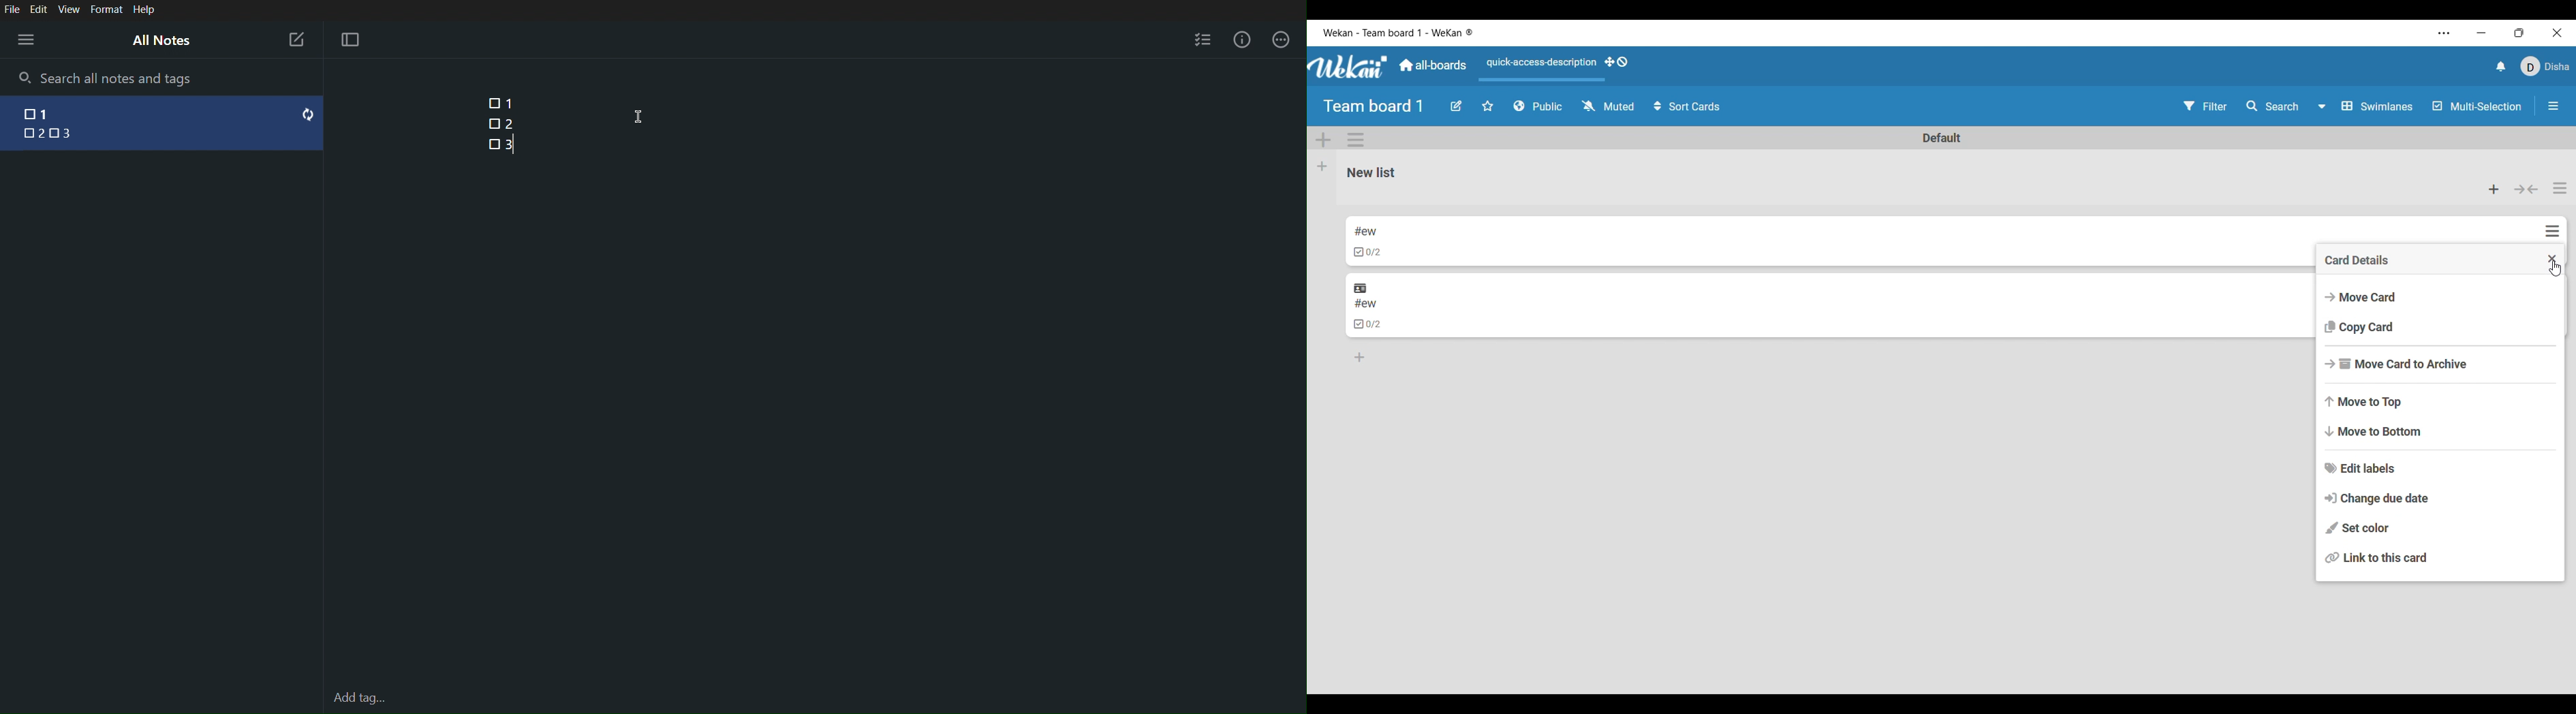 The height and width of the screenshot is (728, 2576). I want to click on Checkpoint, so click(489, 143).